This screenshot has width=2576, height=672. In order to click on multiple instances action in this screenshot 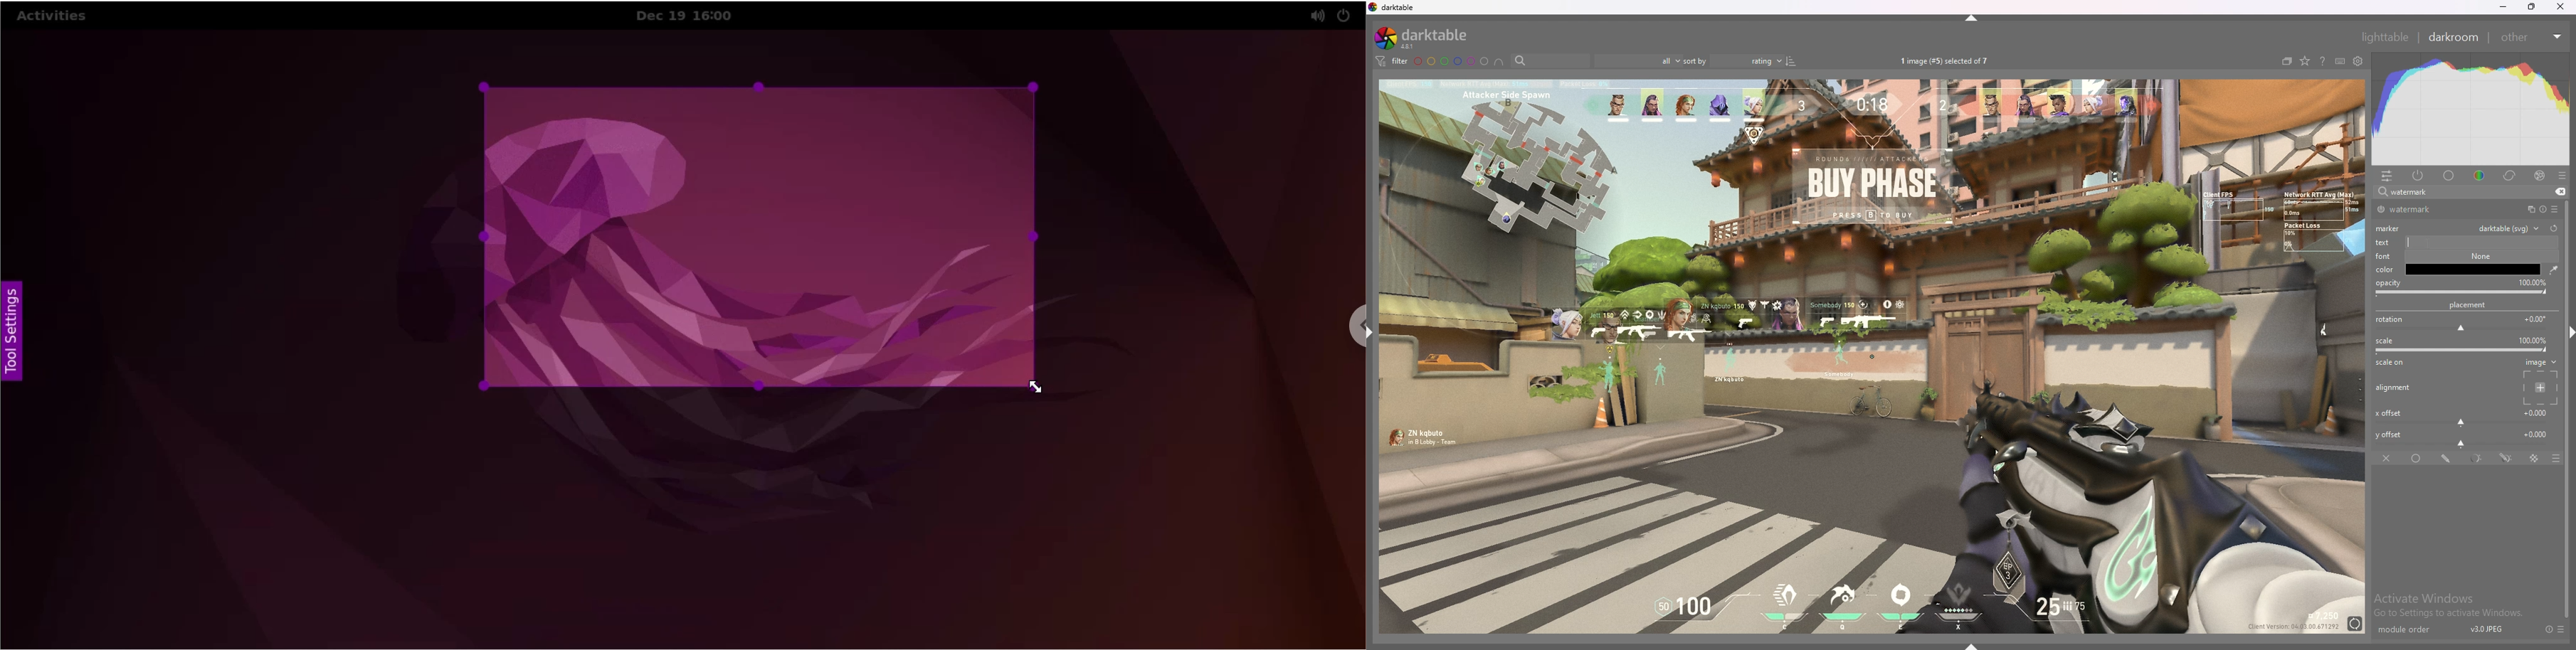, I will do `click(2528, 210)`.